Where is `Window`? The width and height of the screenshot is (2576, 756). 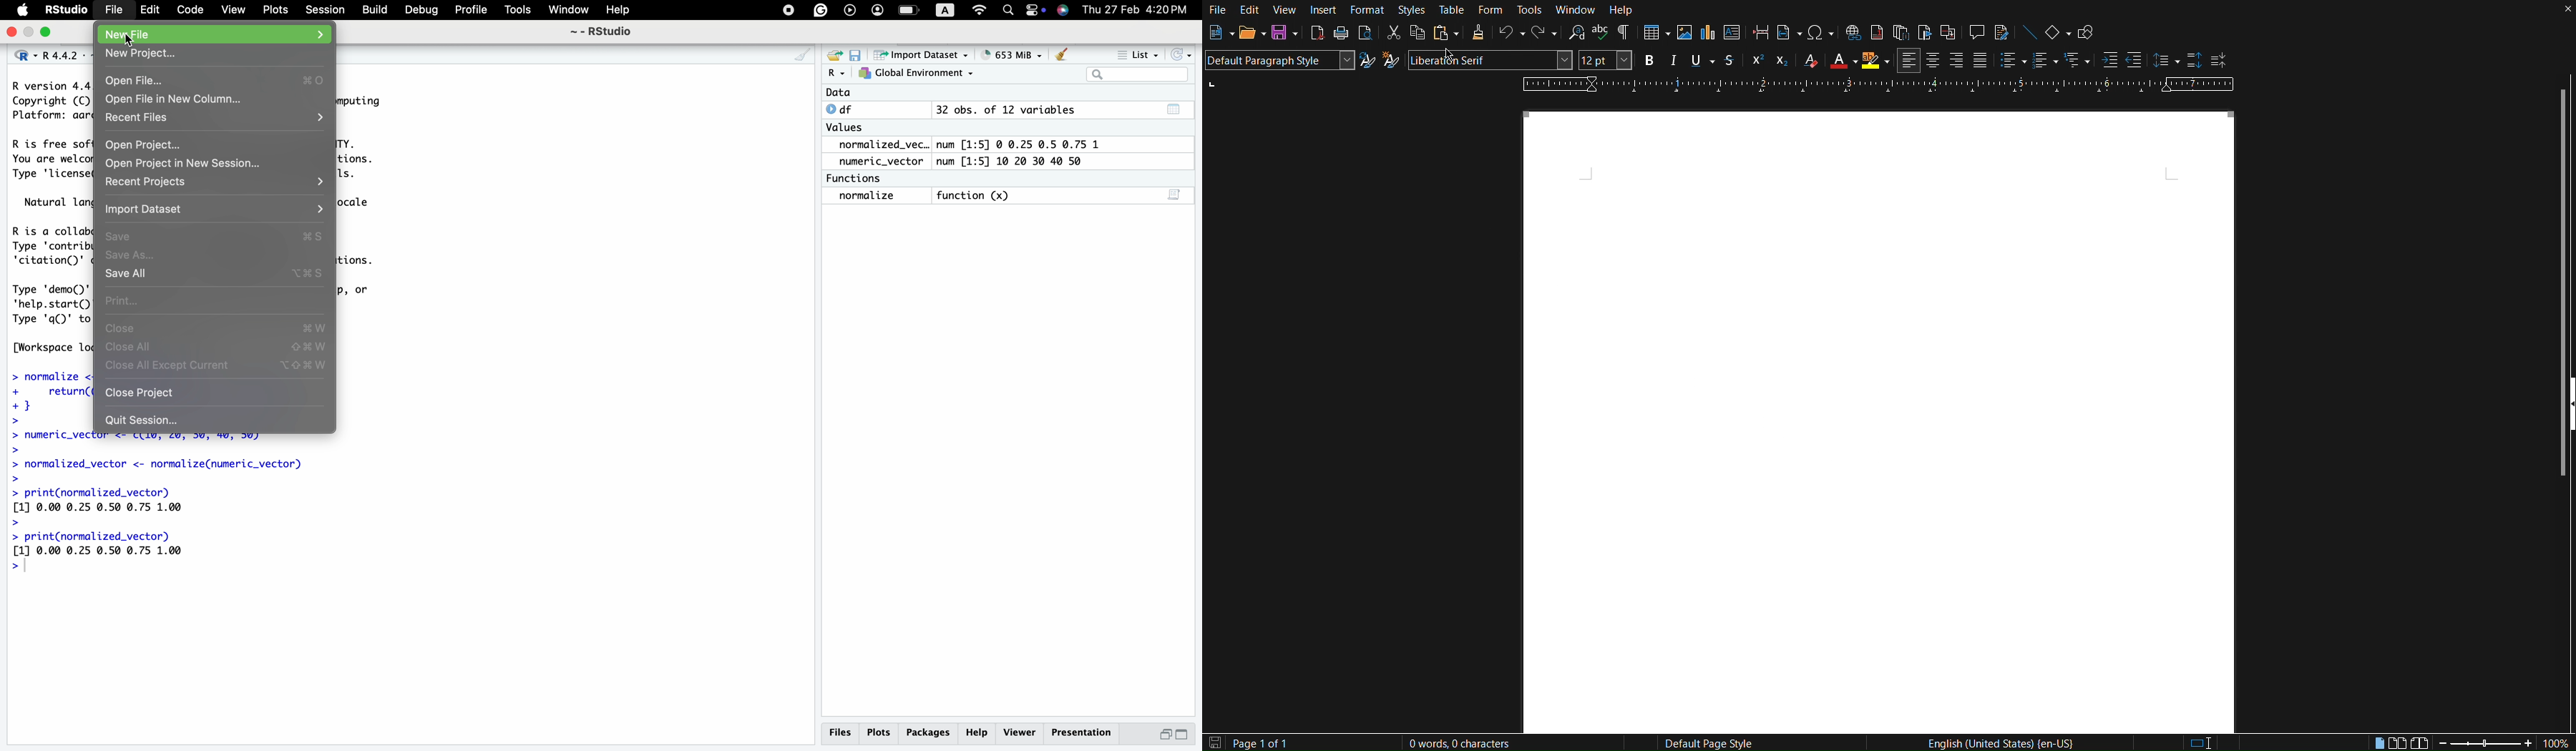
Window is located at coordinates (1578, 10).